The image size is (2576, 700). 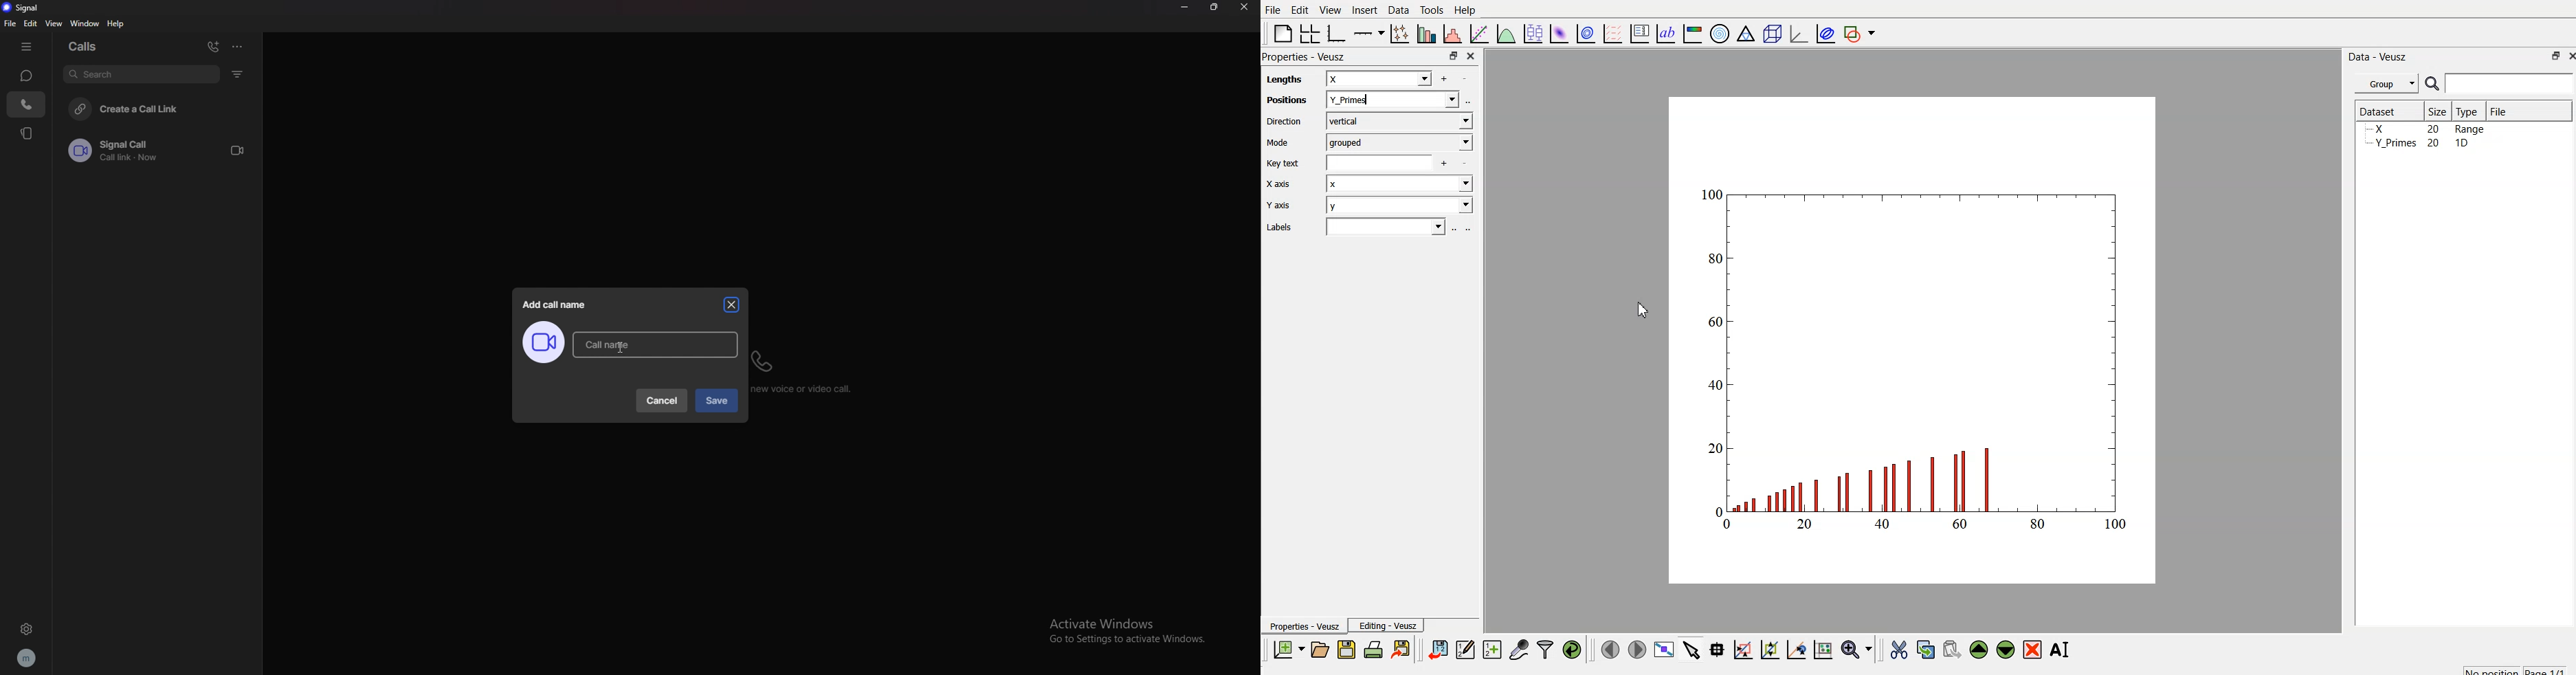 What do you see at coordinates (716, 401) in the screenshot?
I see `save` at bounding box center [716, 401].